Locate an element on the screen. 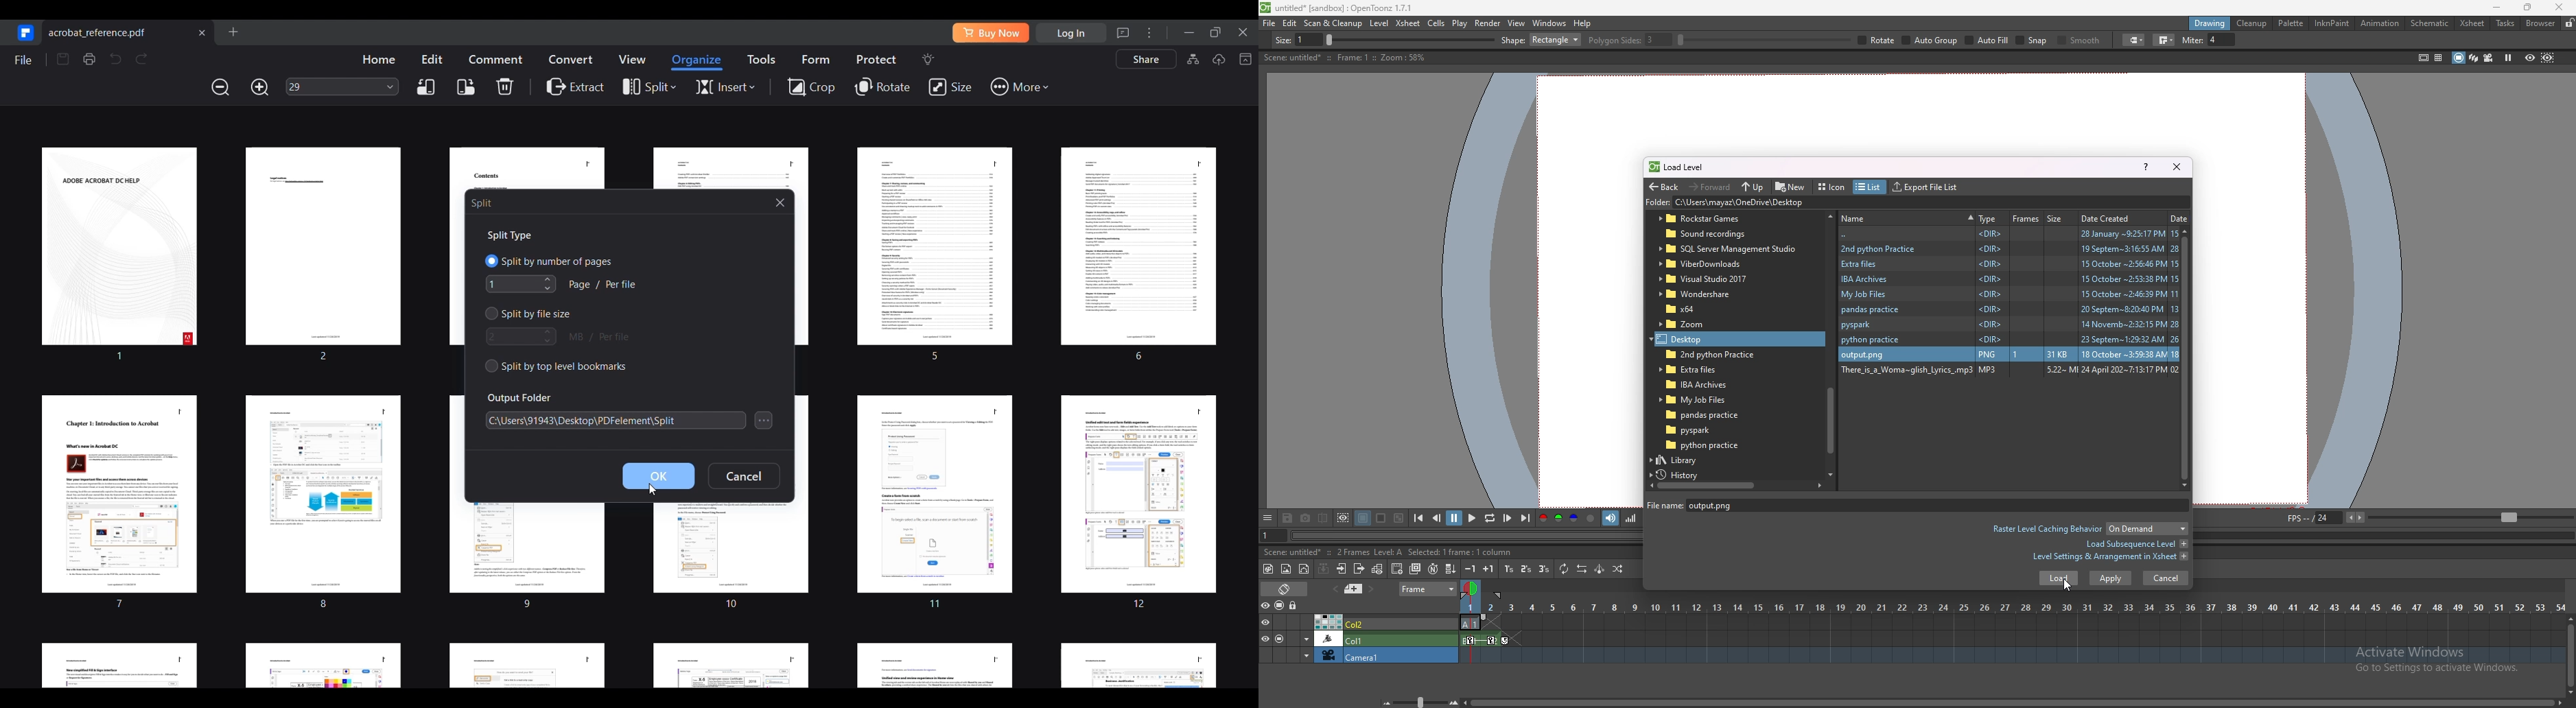 The image size is (2576, 728). histogram is located at coordinates (1630, 518).